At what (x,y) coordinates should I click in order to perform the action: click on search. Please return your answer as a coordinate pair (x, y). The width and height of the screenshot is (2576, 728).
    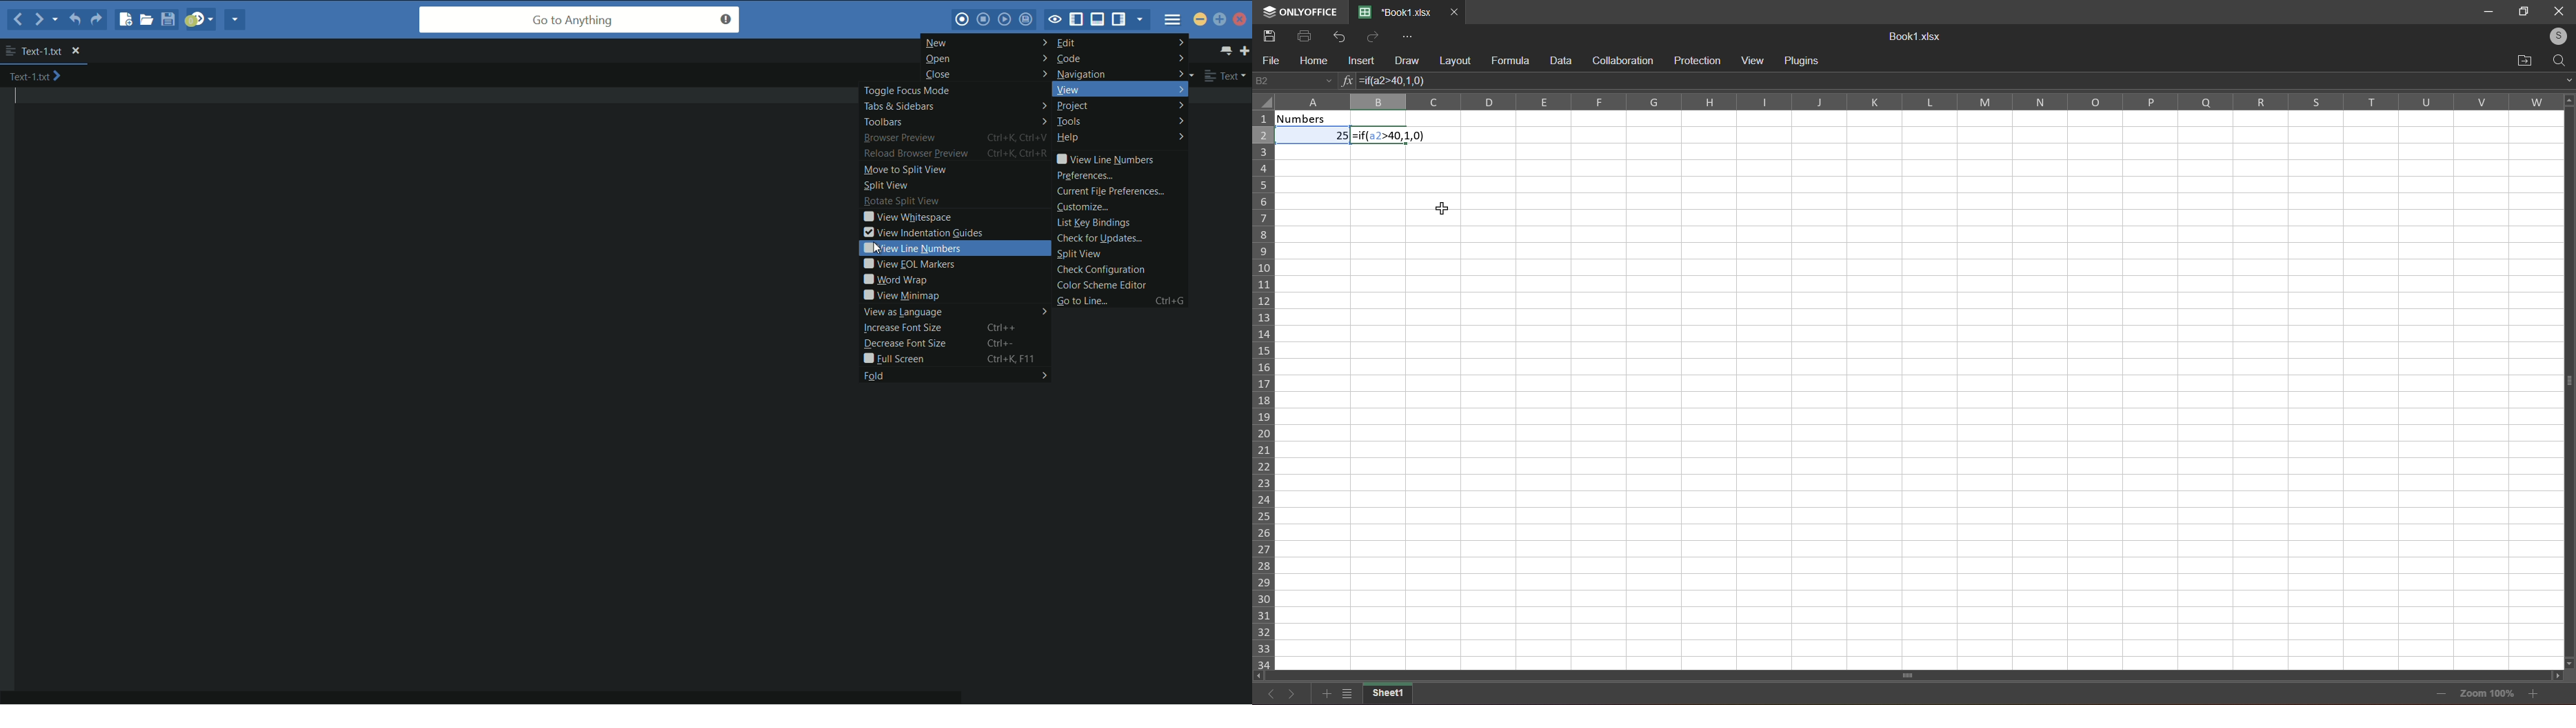
    Looking at the image, I should click on (2560, 59).